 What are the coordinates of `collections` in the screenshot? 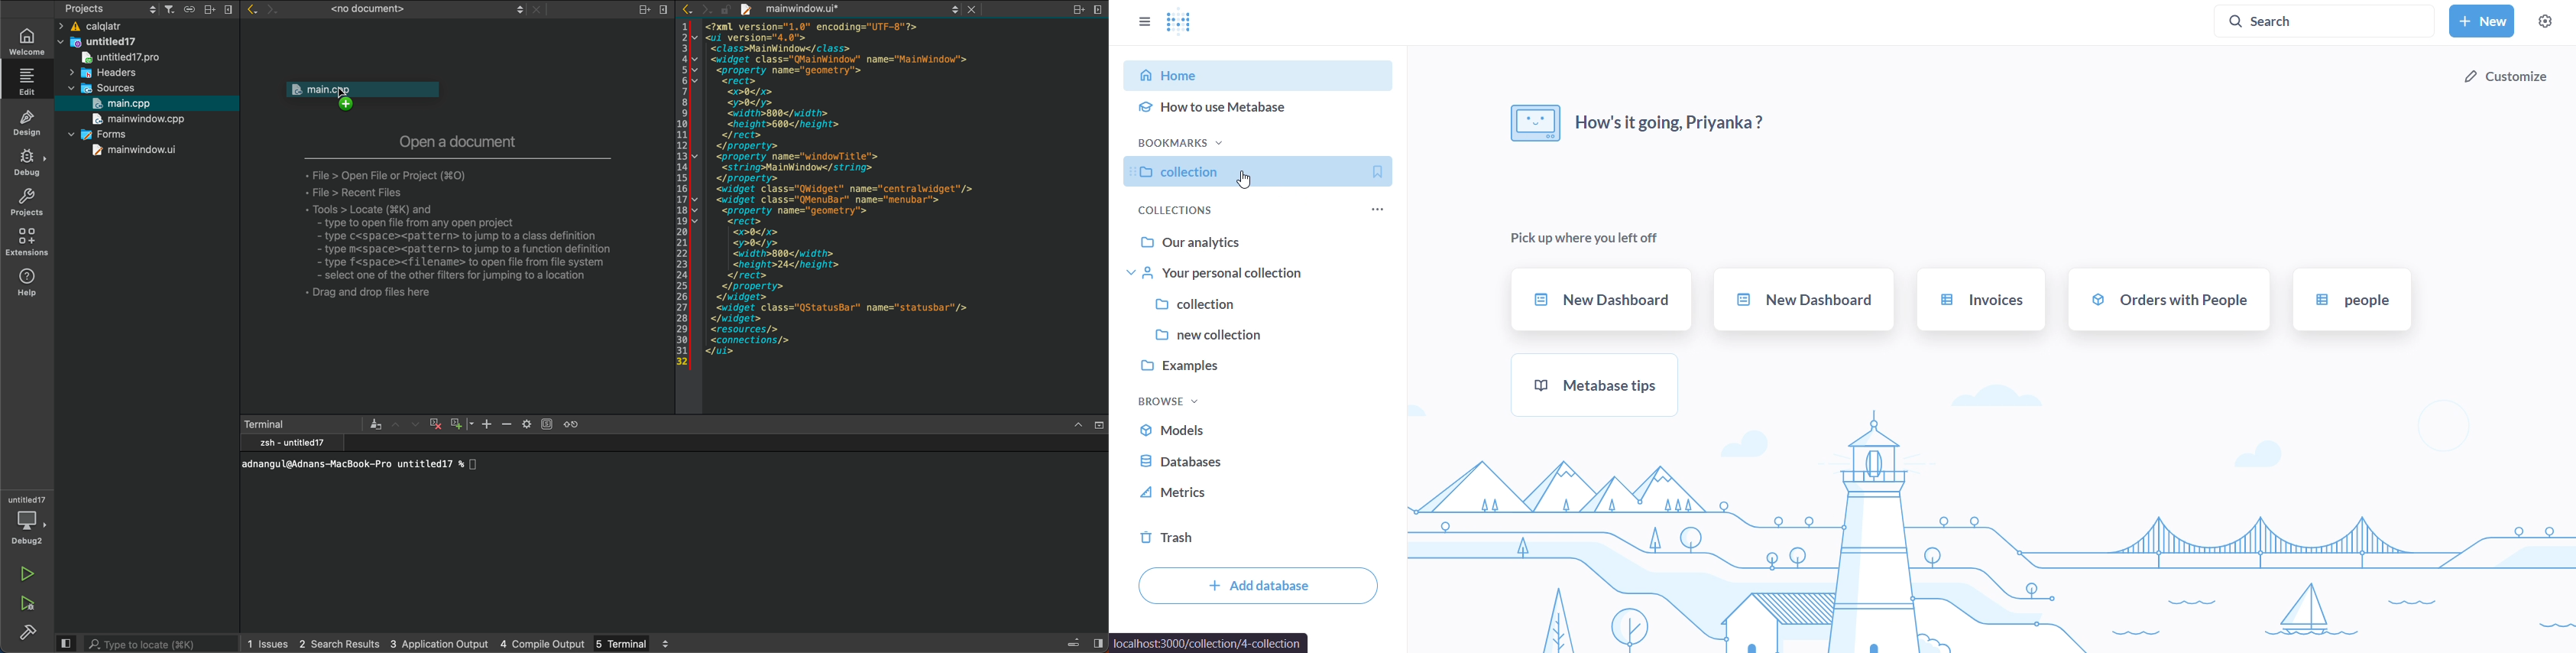 It's located at (1174, 210).